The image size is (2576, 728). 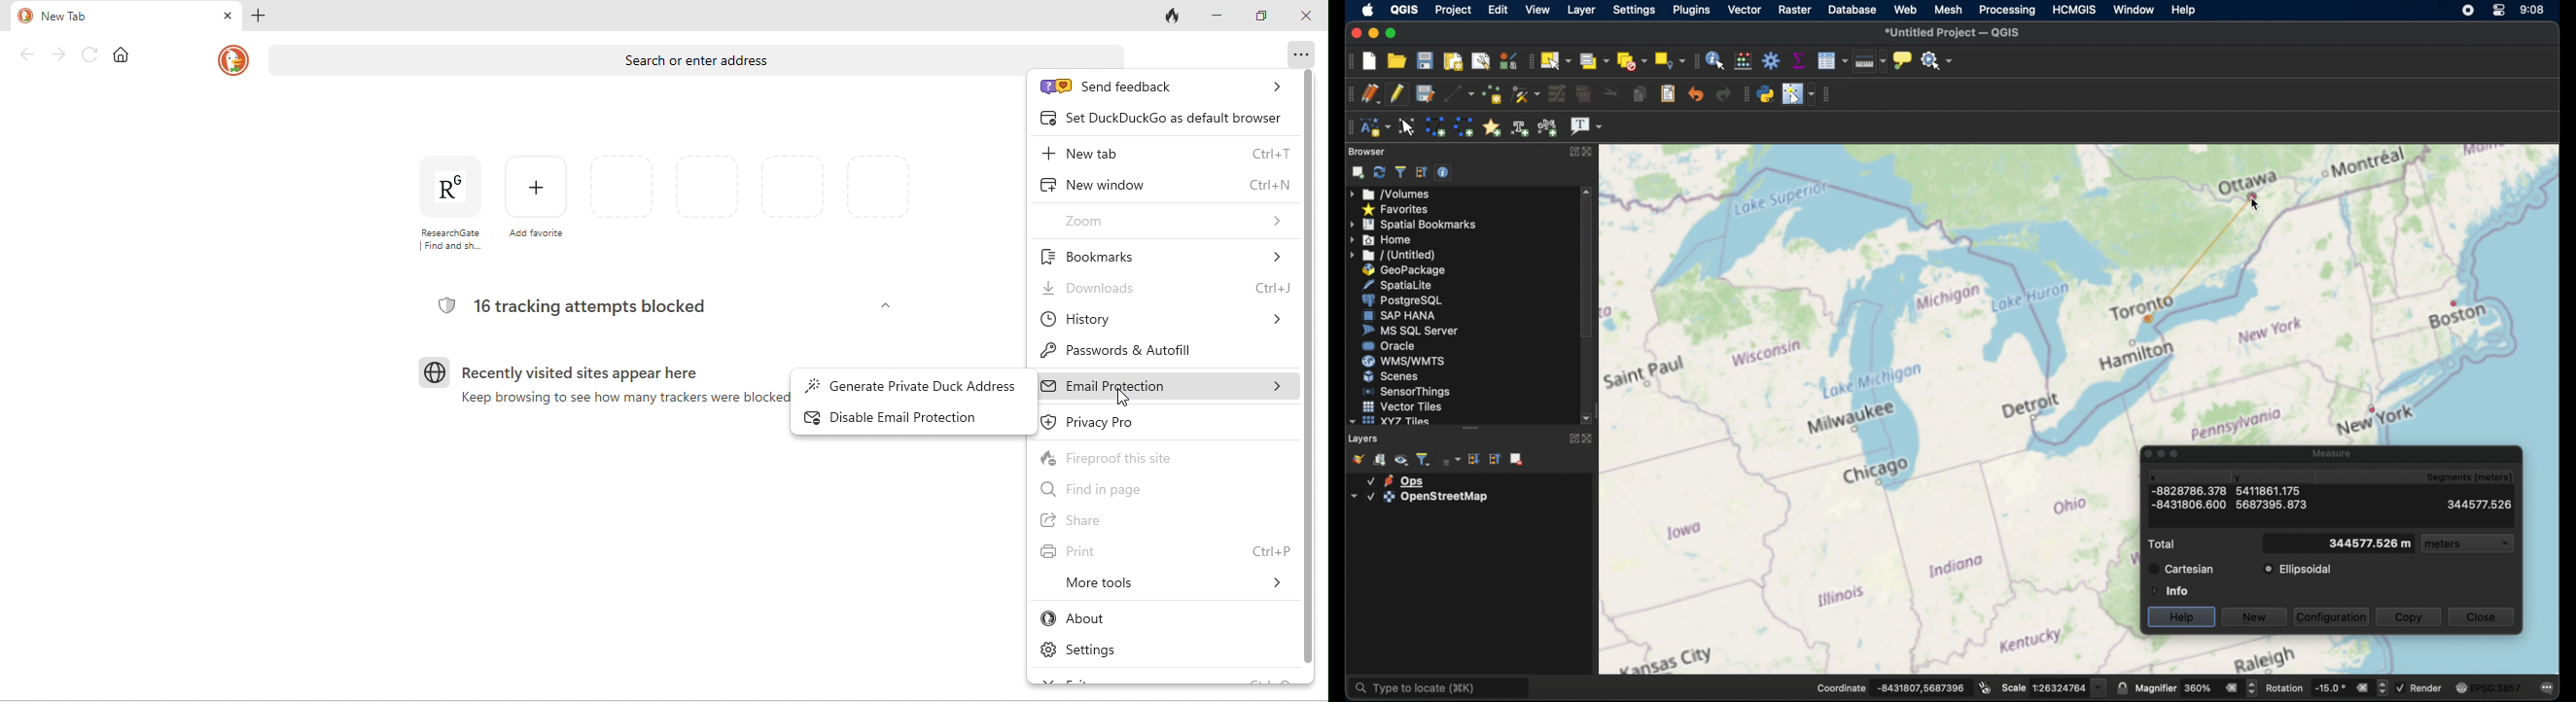 I want to click on add point features, so click(x=1492, y=94).